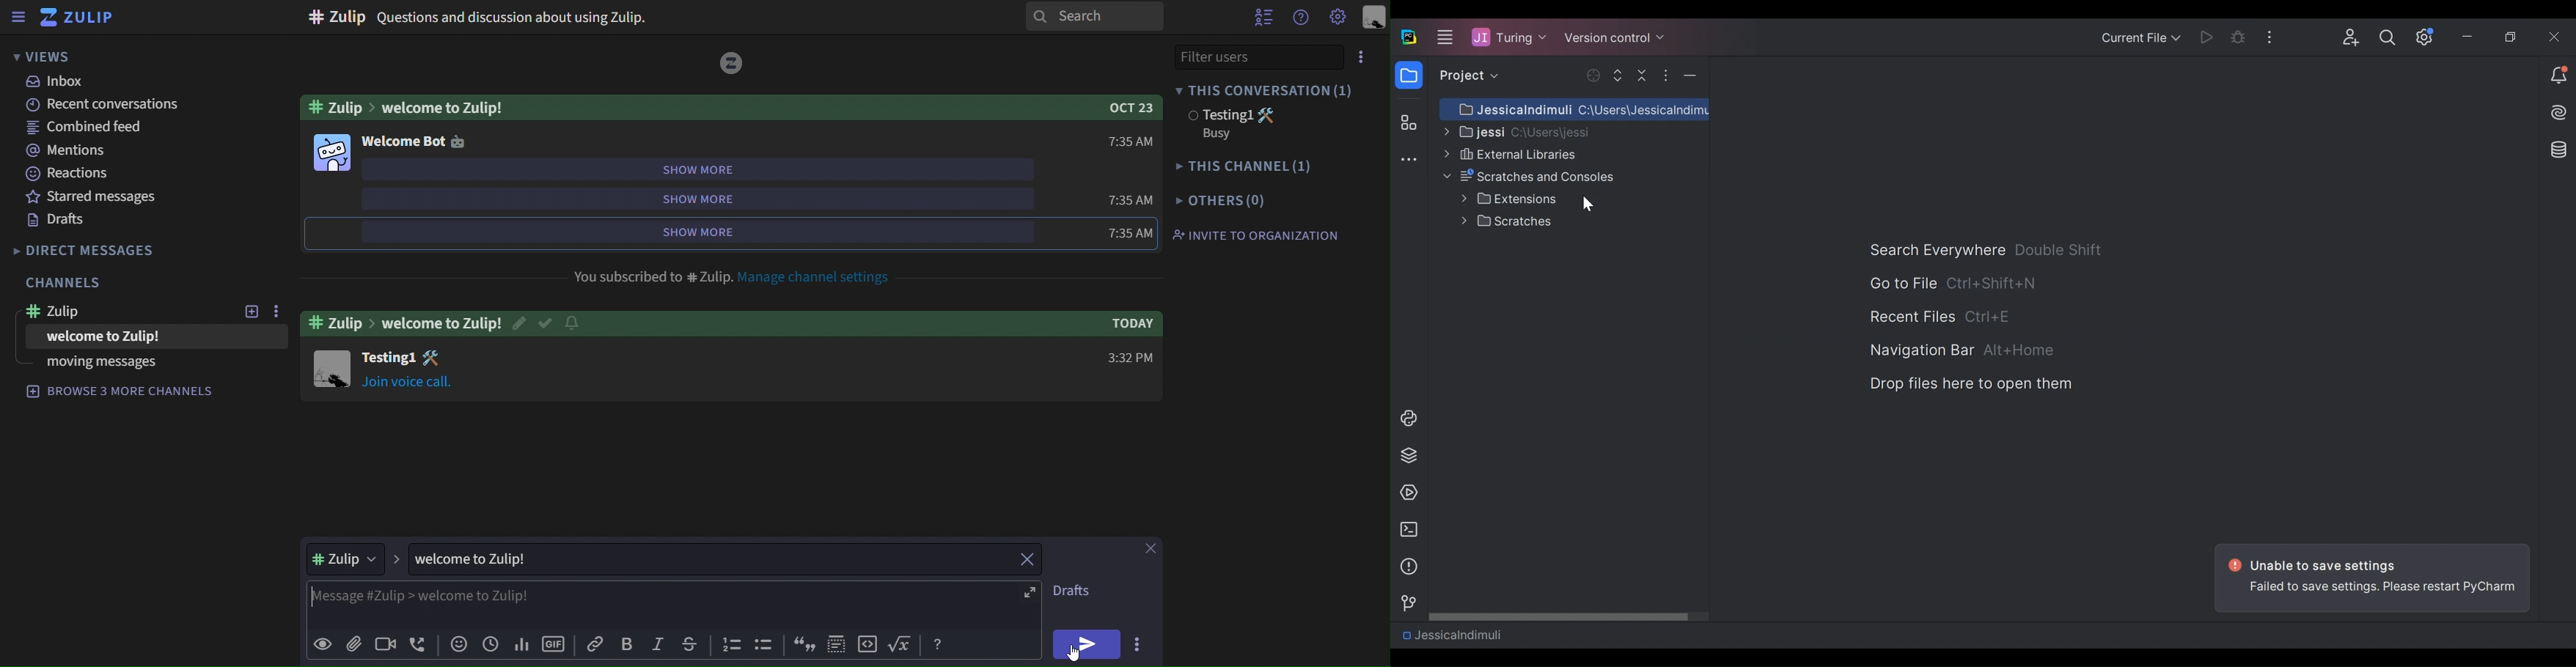 The width and height of the screenshot is (2576, 672). Describe the element at coordinates (400, 322) in the screenshot. I see `#Zulip > welcome to Zulip!` at that location.